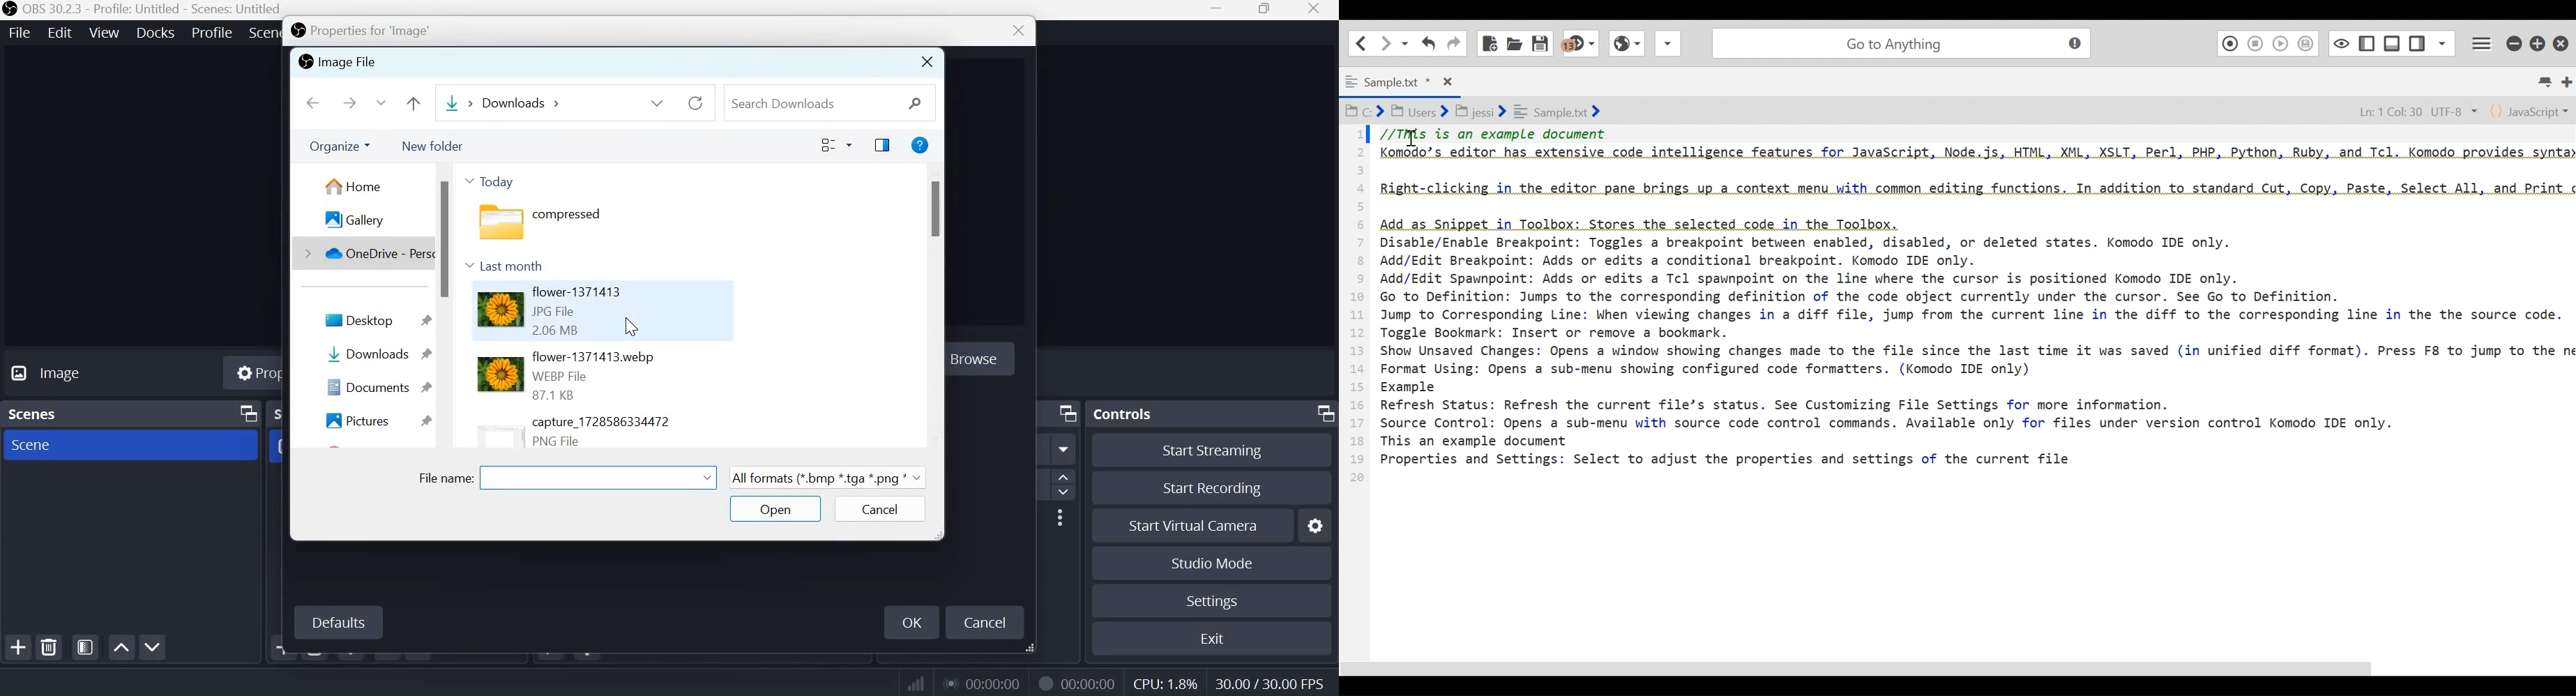 This screenshot has height=700, width=2576. I want to click on Downloads, so click(454, 103).